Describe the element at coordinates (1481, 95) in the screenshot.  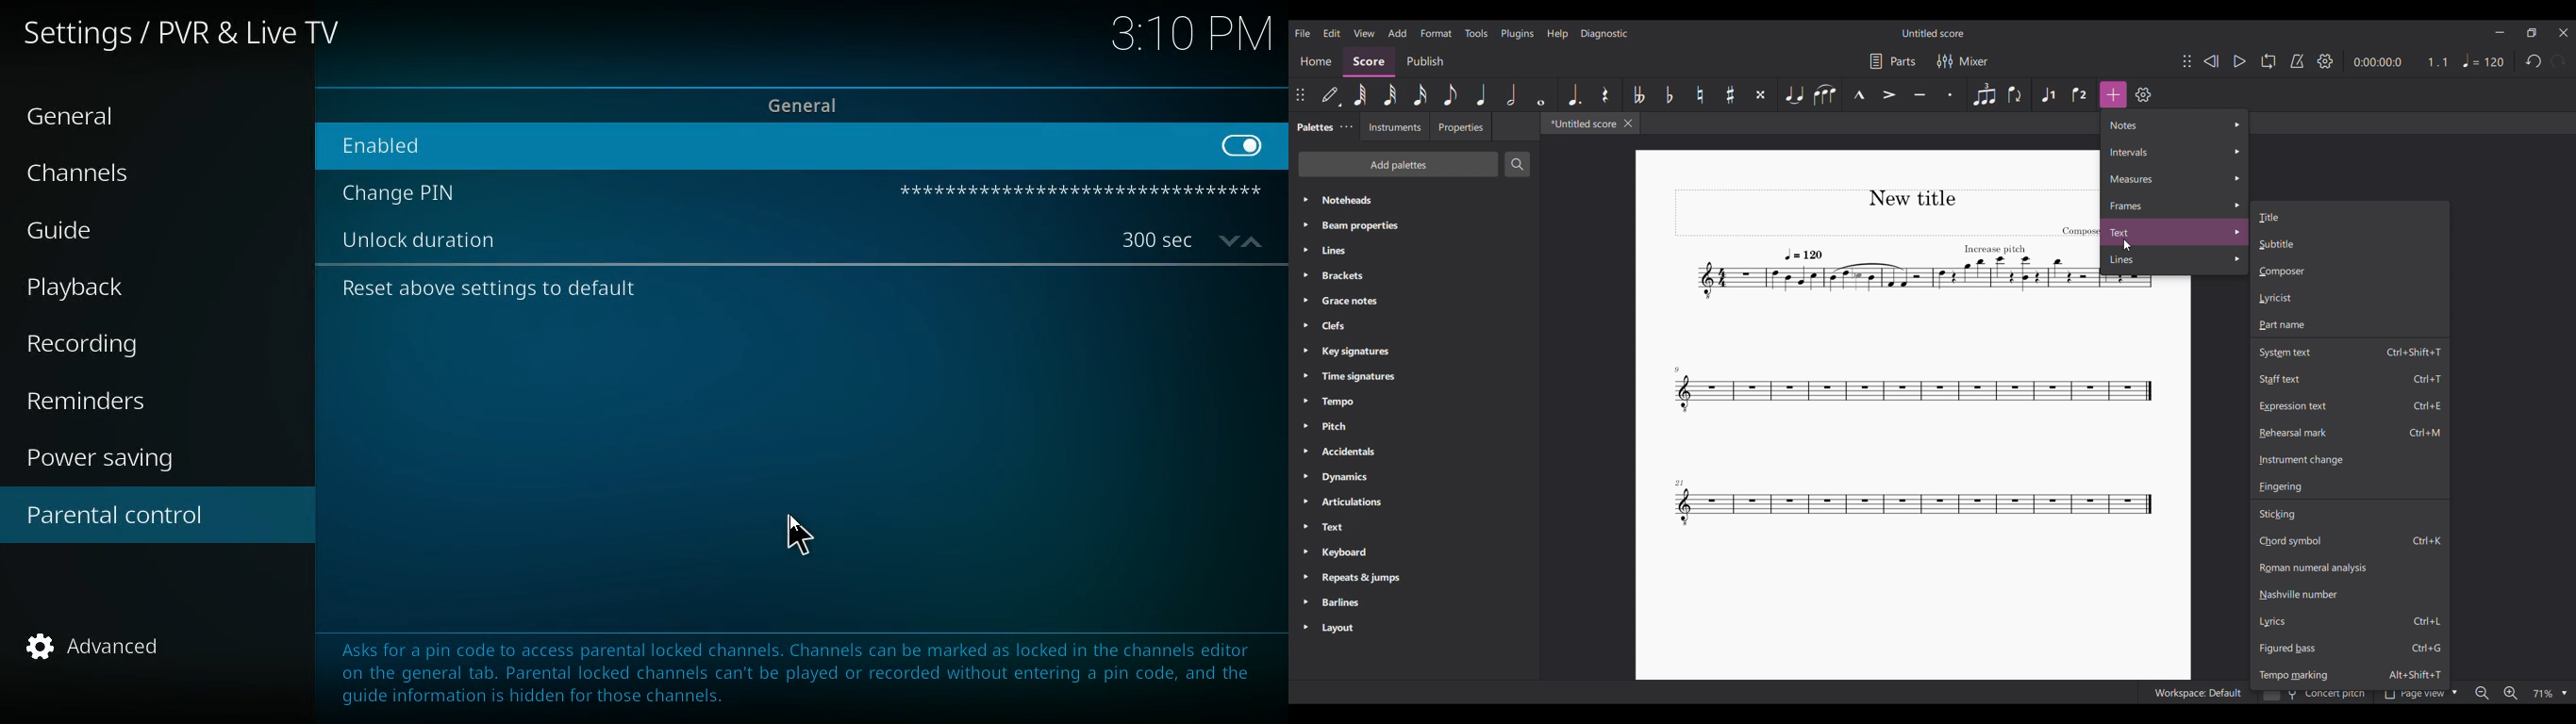
I see `Quarter note` at that location.